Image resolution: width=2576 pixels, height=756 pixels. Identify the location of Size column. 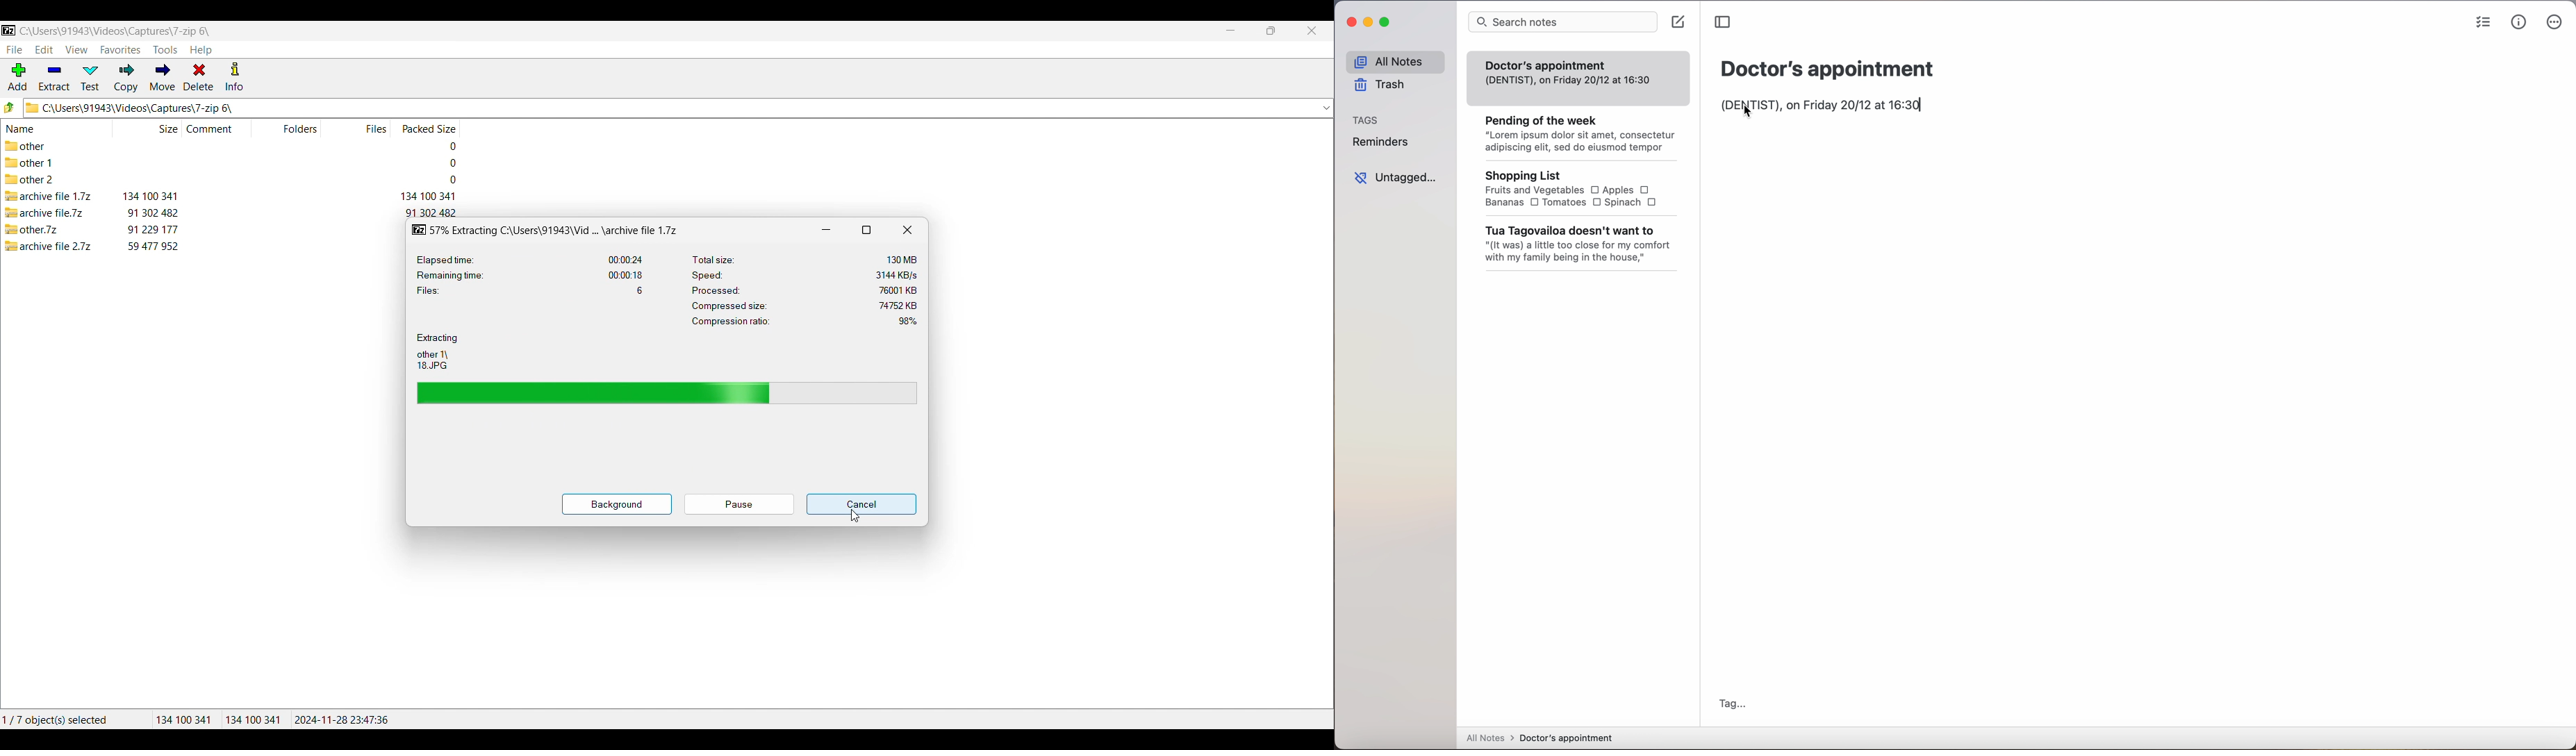
(146, 128).